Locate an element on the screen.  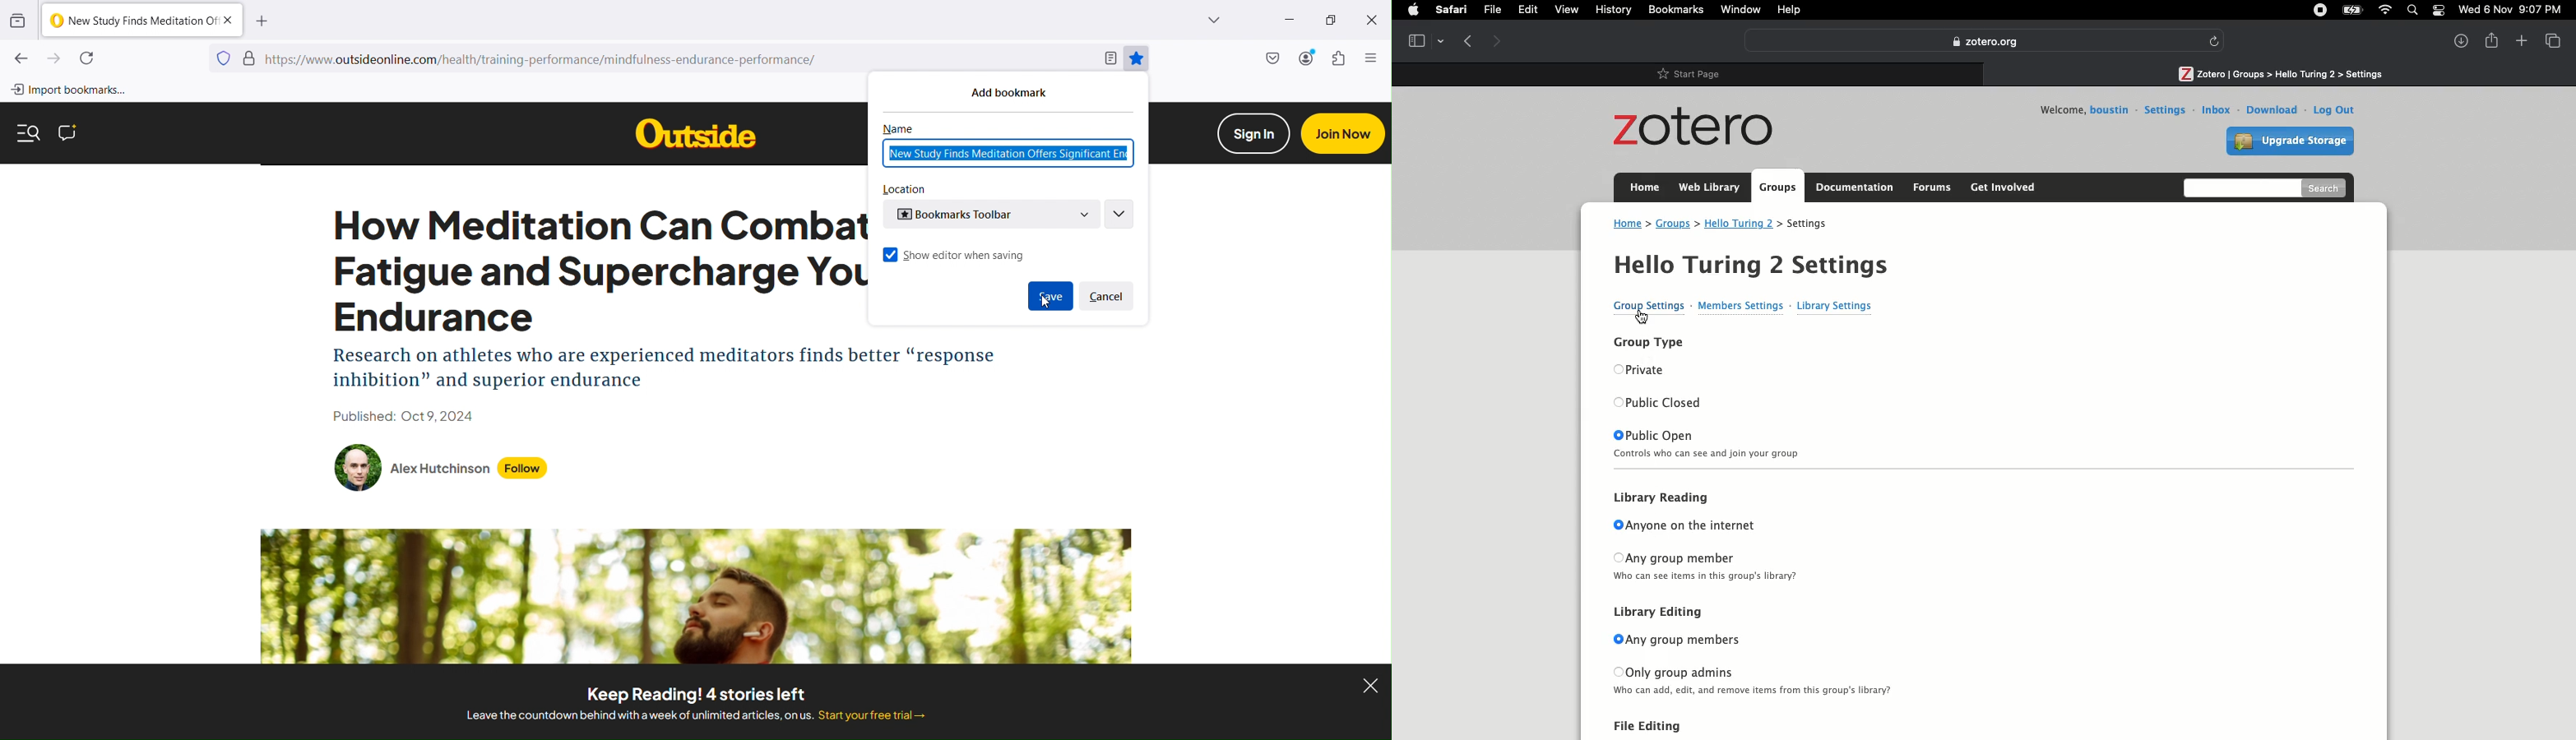
Cursor is located at coordinates (1046, 301).